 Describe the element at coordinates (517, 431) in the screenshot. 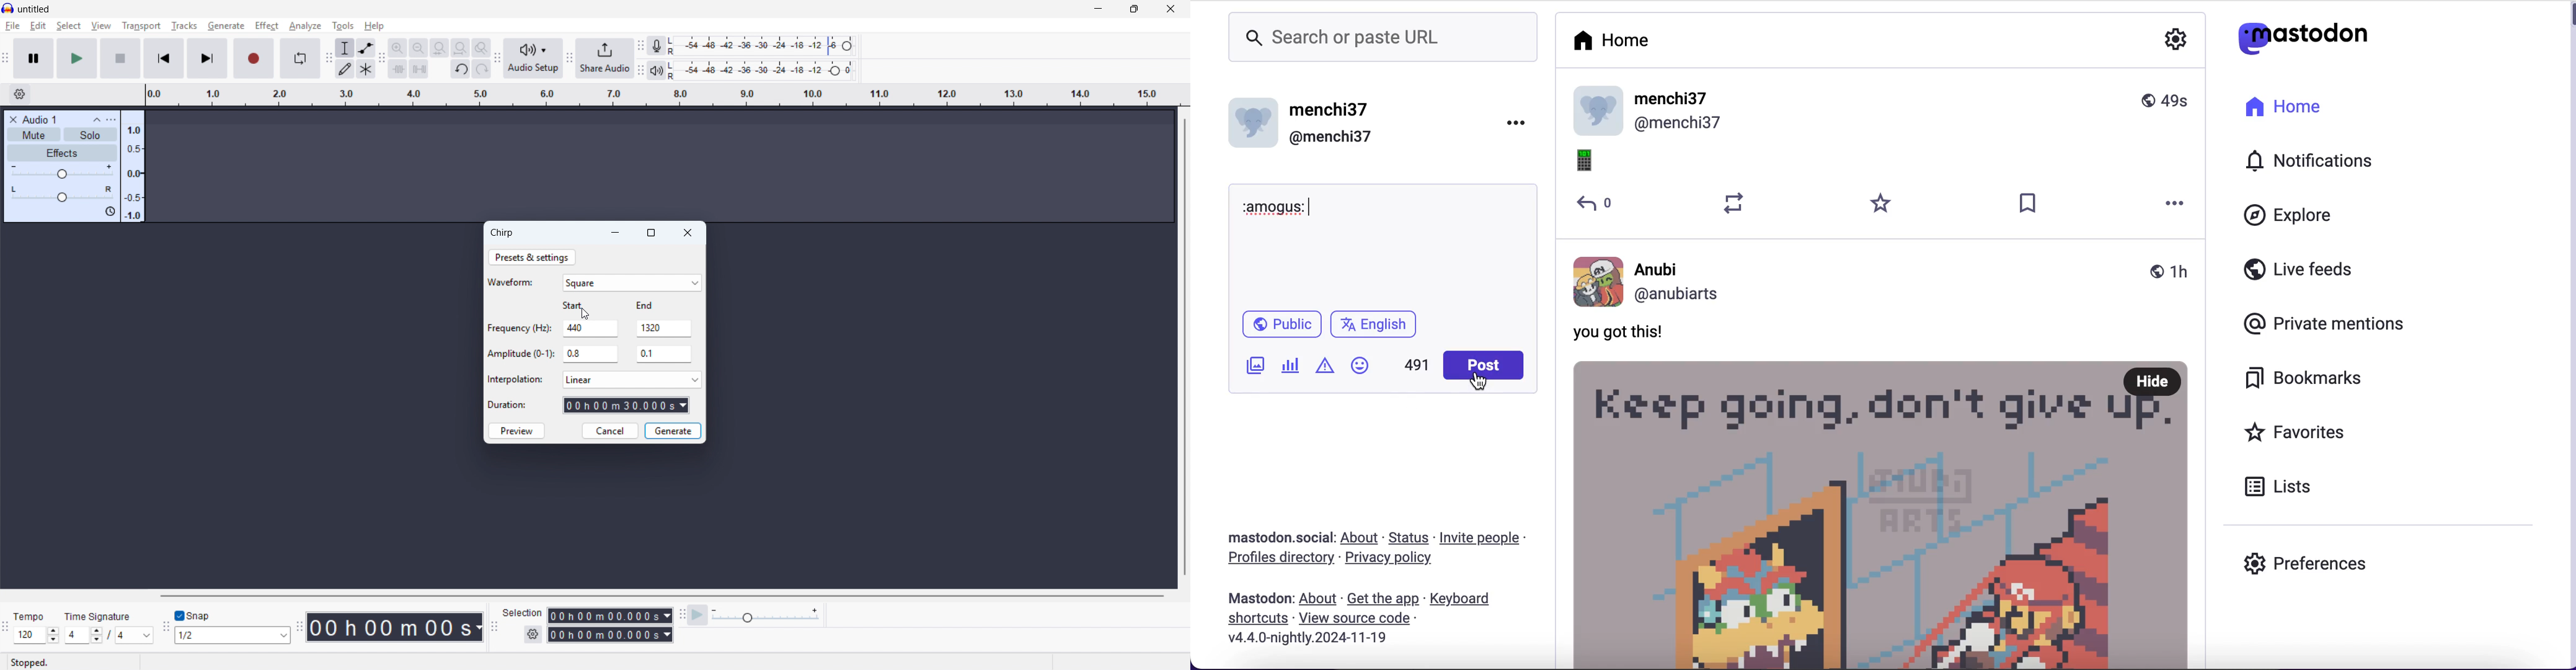

I see `Preview ` at that location.